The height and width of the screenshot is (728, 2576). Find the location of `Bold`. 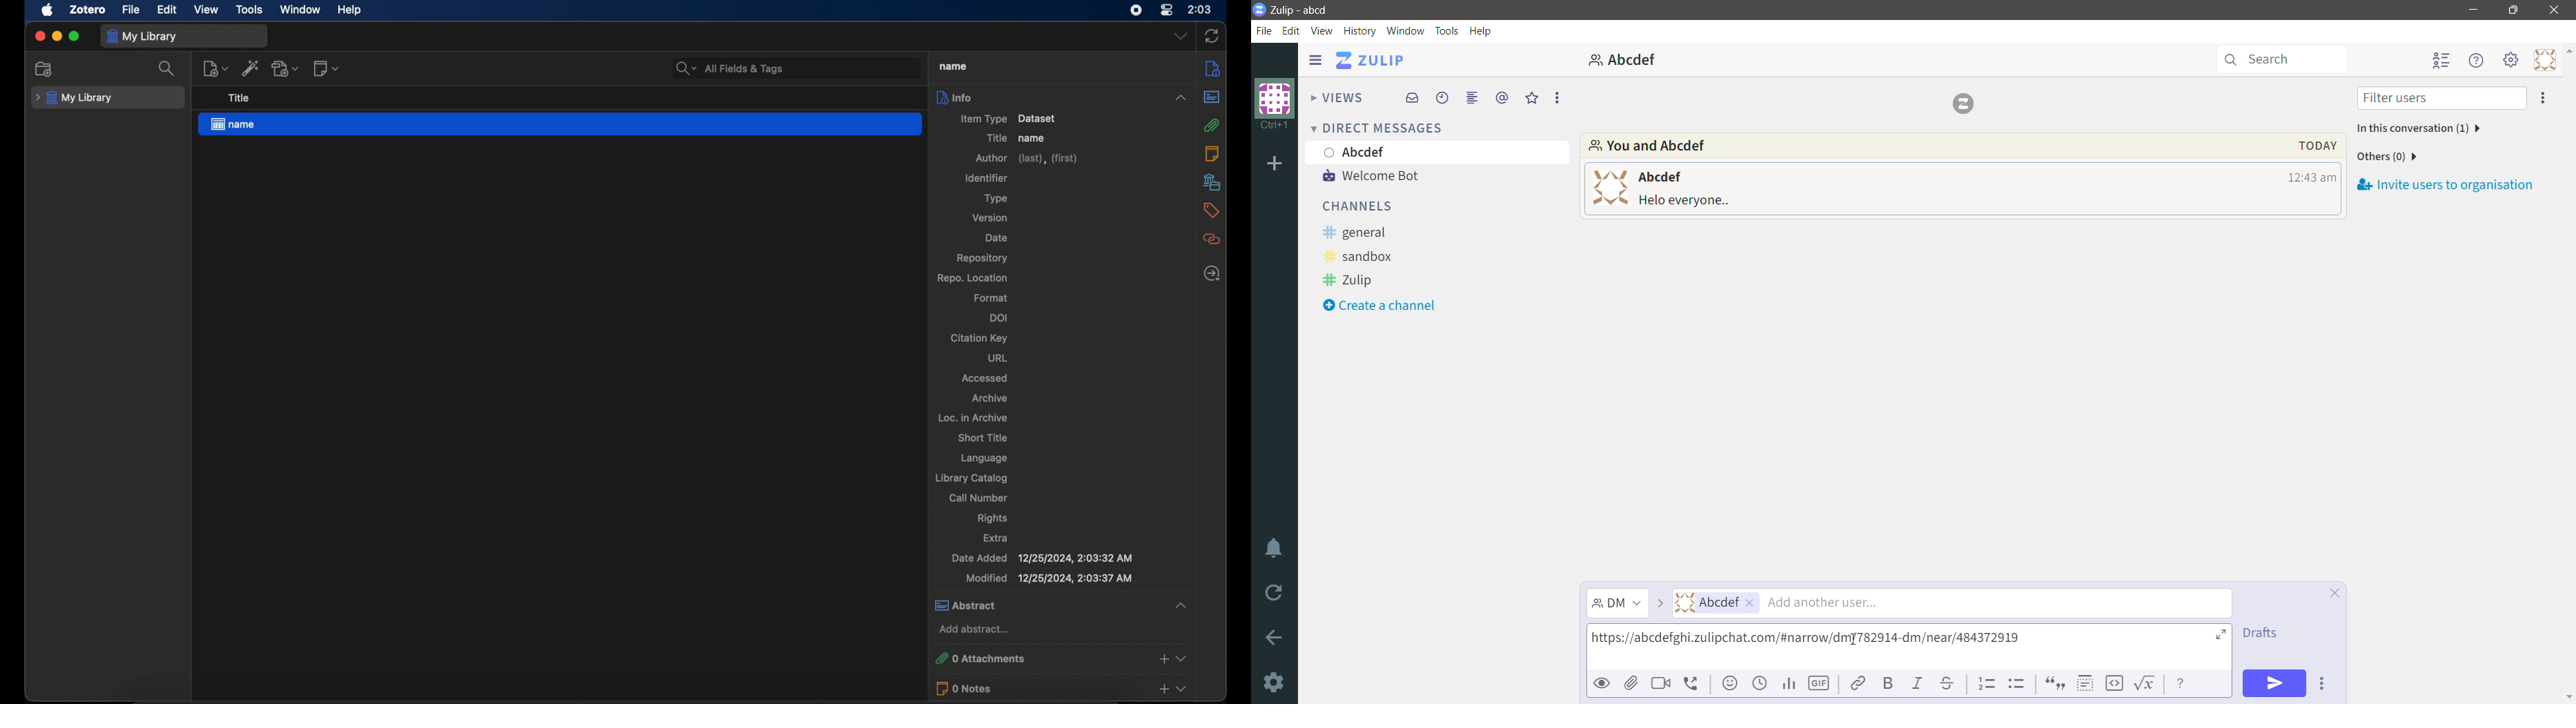

Bold is located at coordinates (1889, 683).